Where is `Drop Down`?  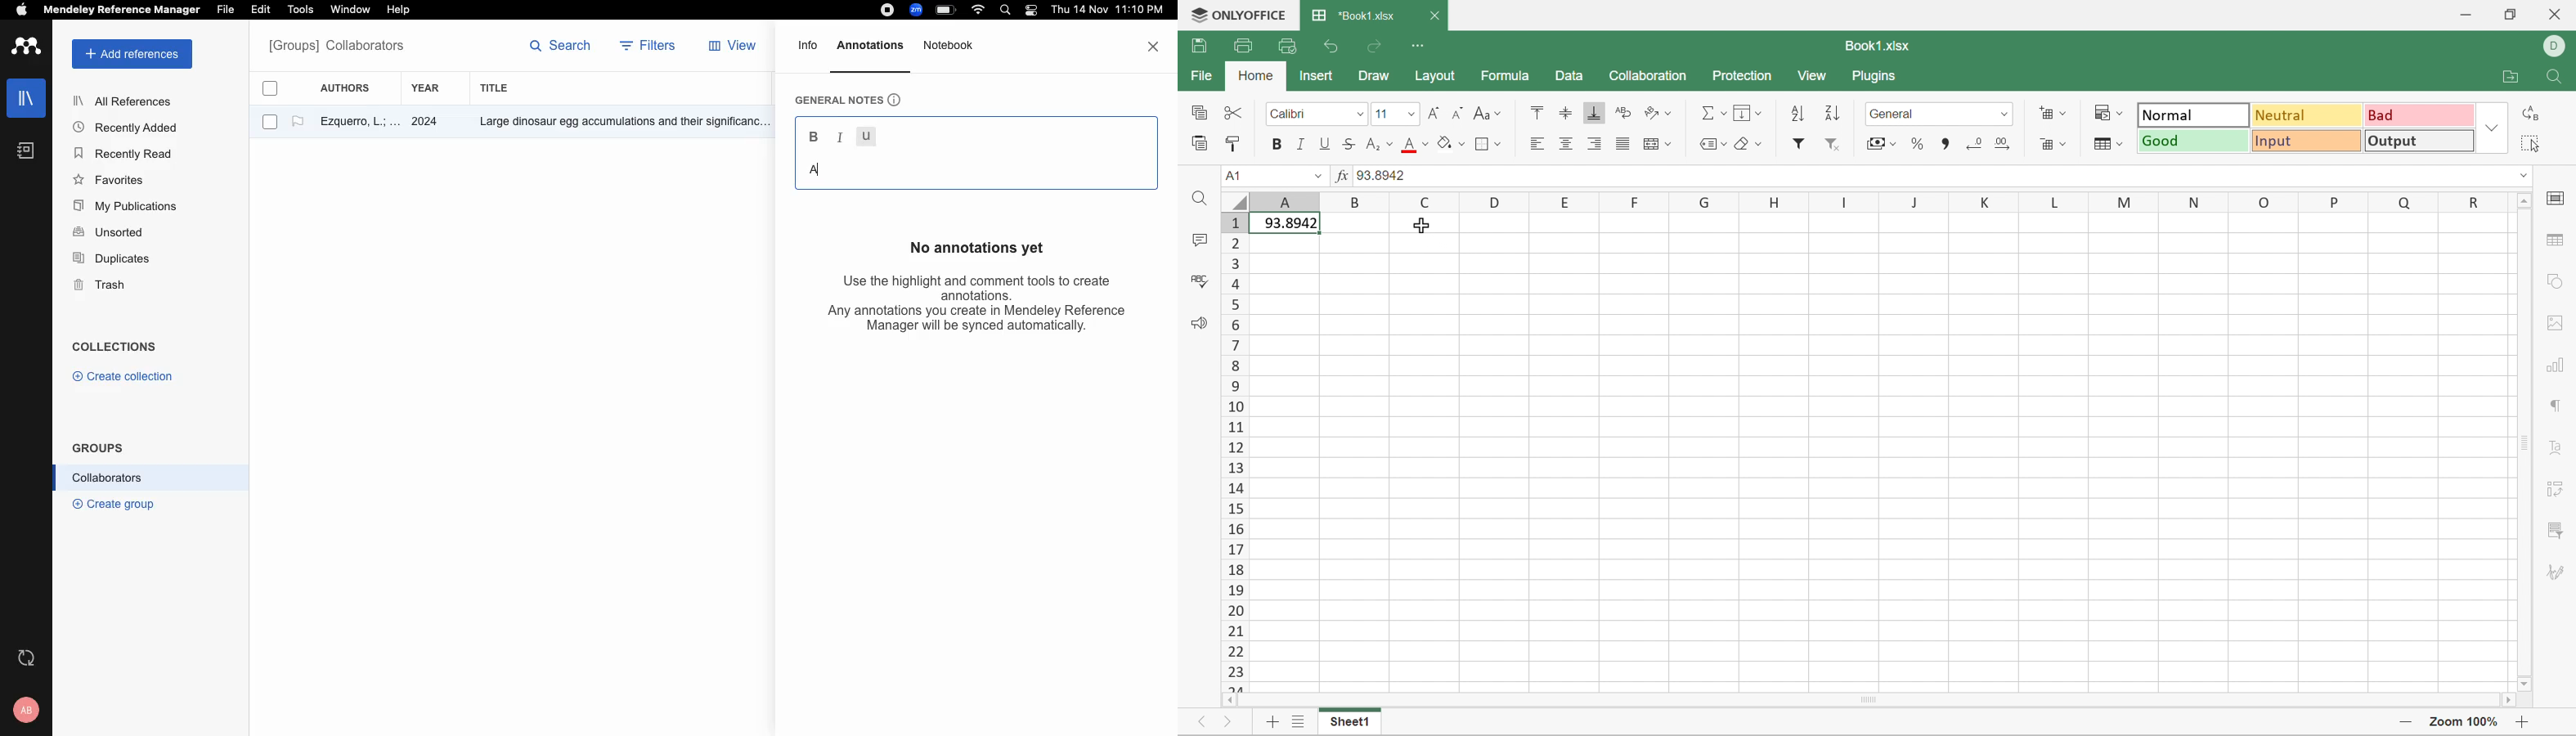 Drop Down is located at coordinates (1359, 113).